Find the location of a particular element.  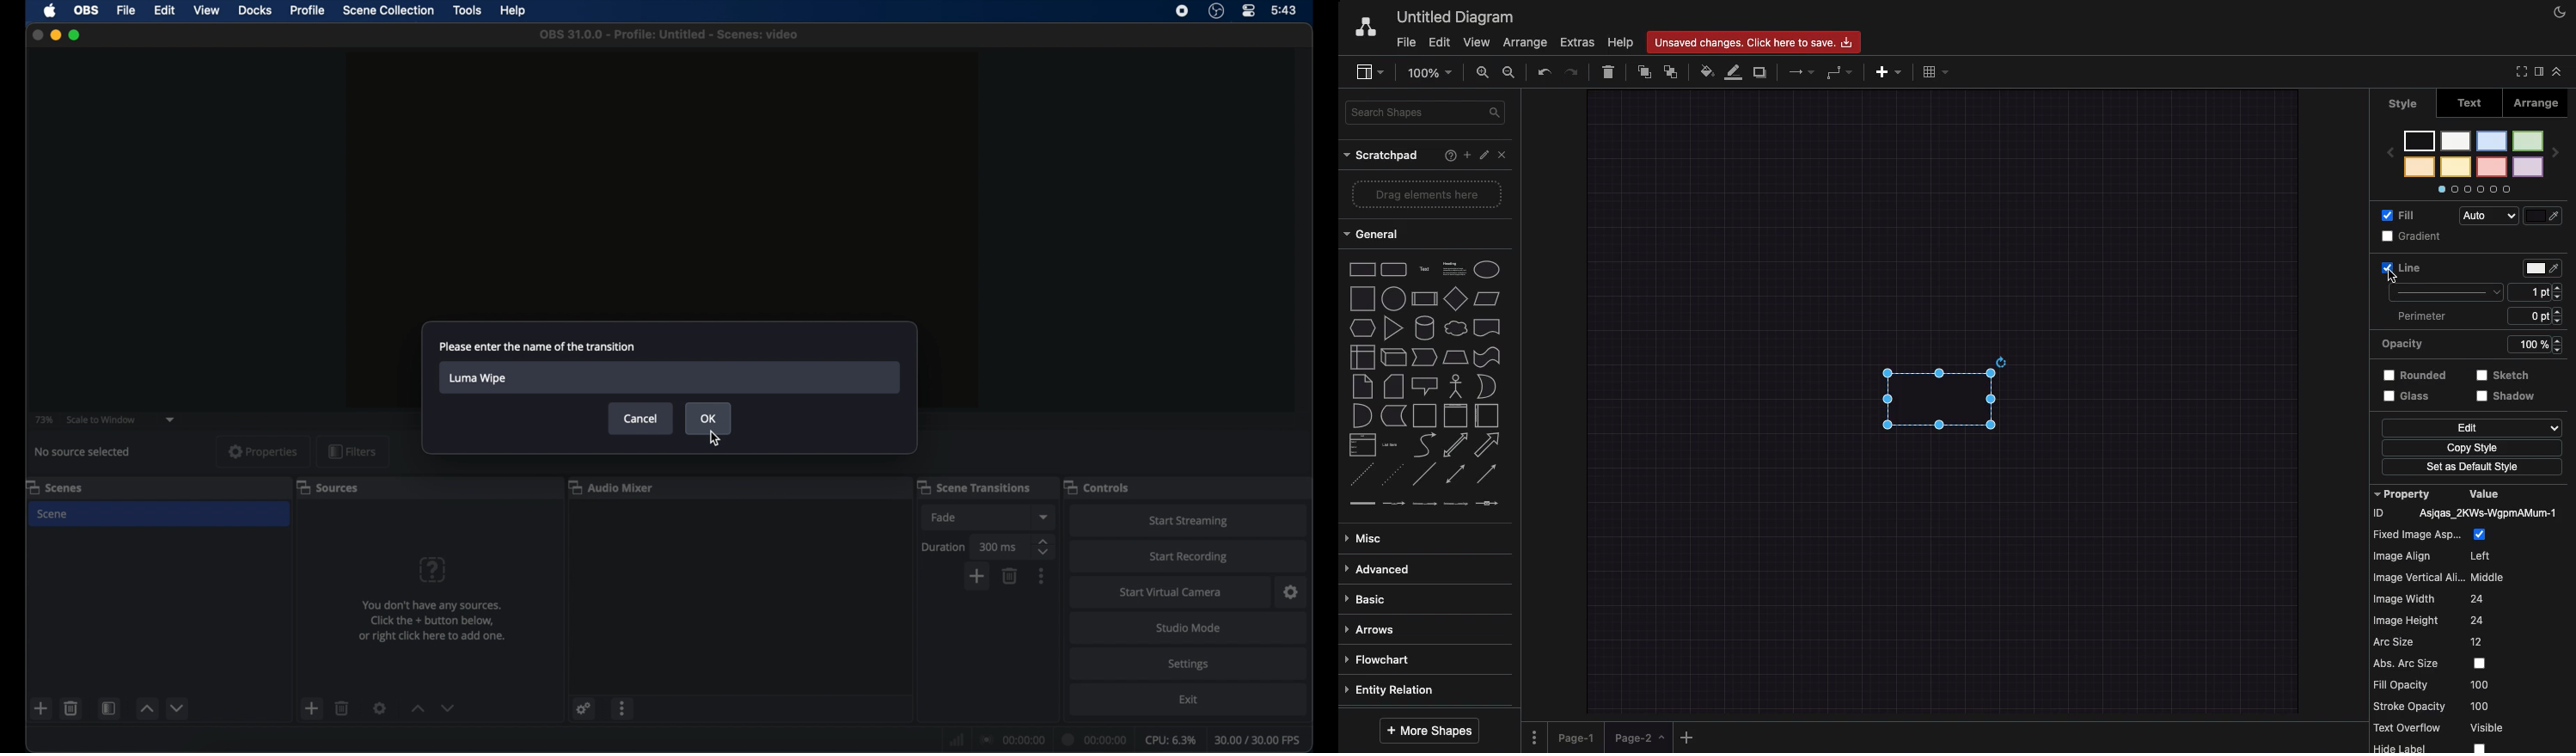

settings is located at coordinates (1291, 593).